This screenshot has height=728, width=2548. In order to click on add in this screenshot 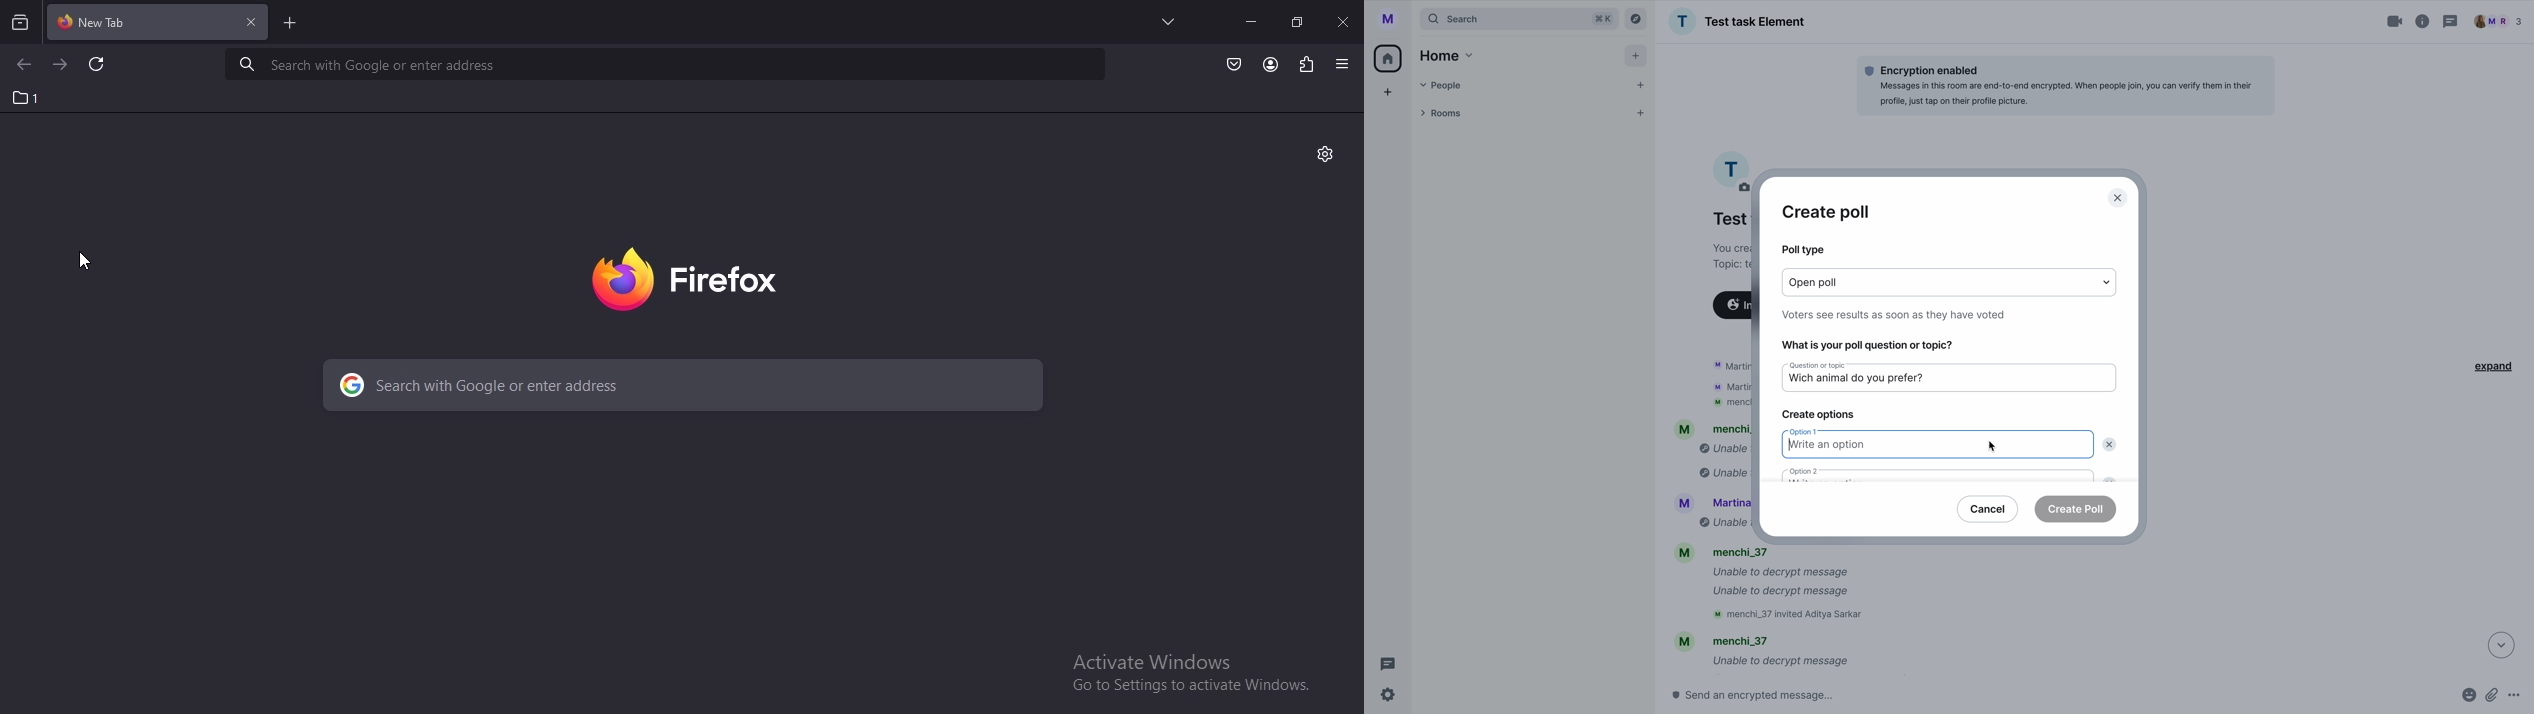, I will do `click(1637, 58)`.